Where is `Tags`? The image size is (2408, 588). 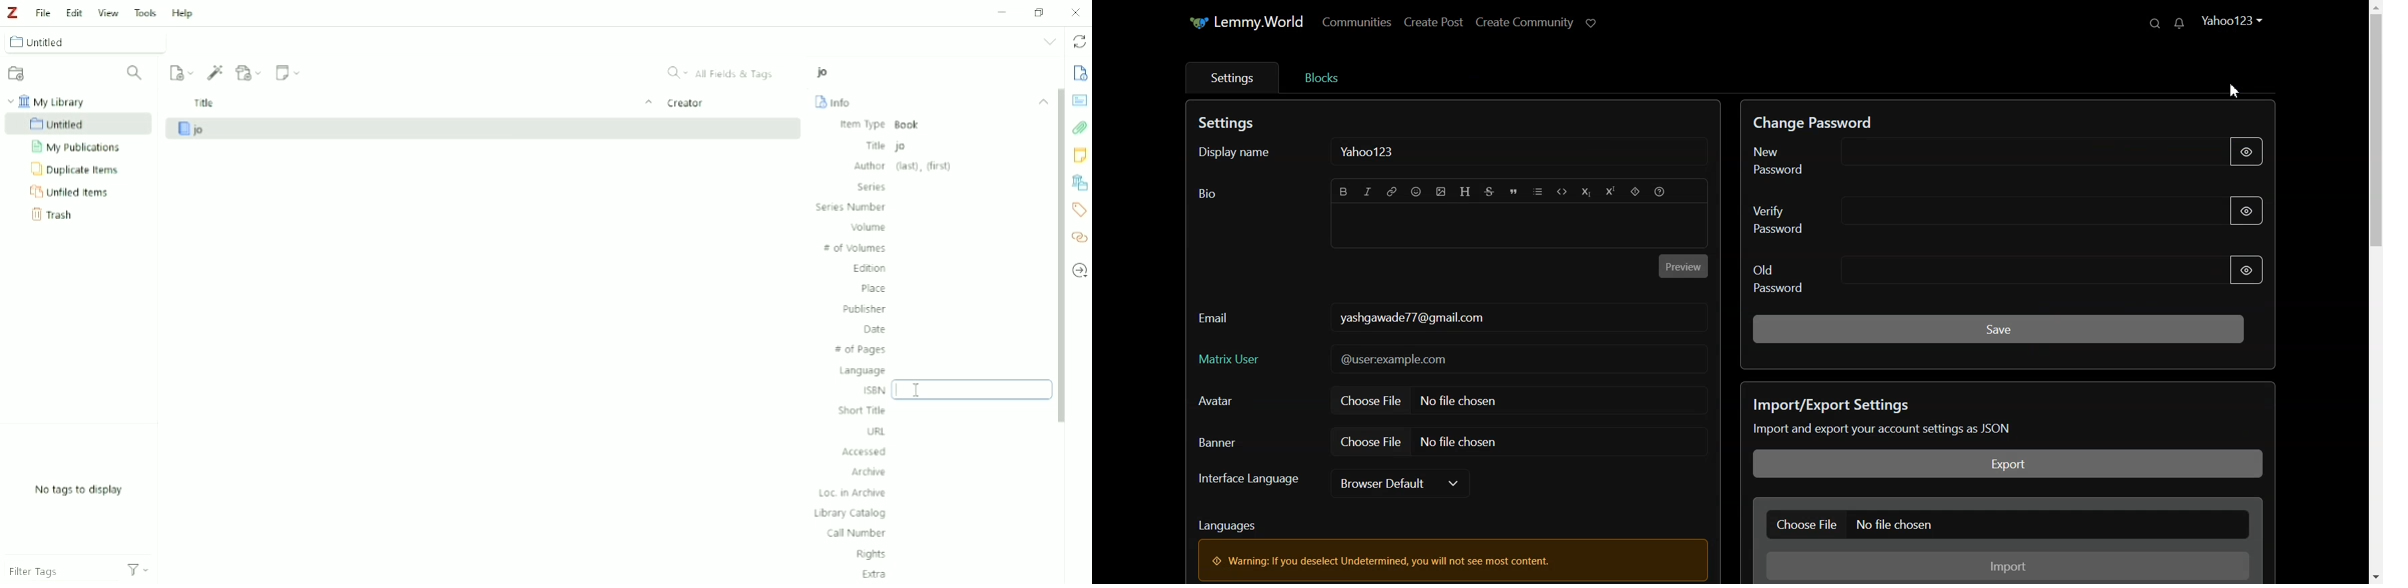 Tags is located at coordinates (1080, 209).